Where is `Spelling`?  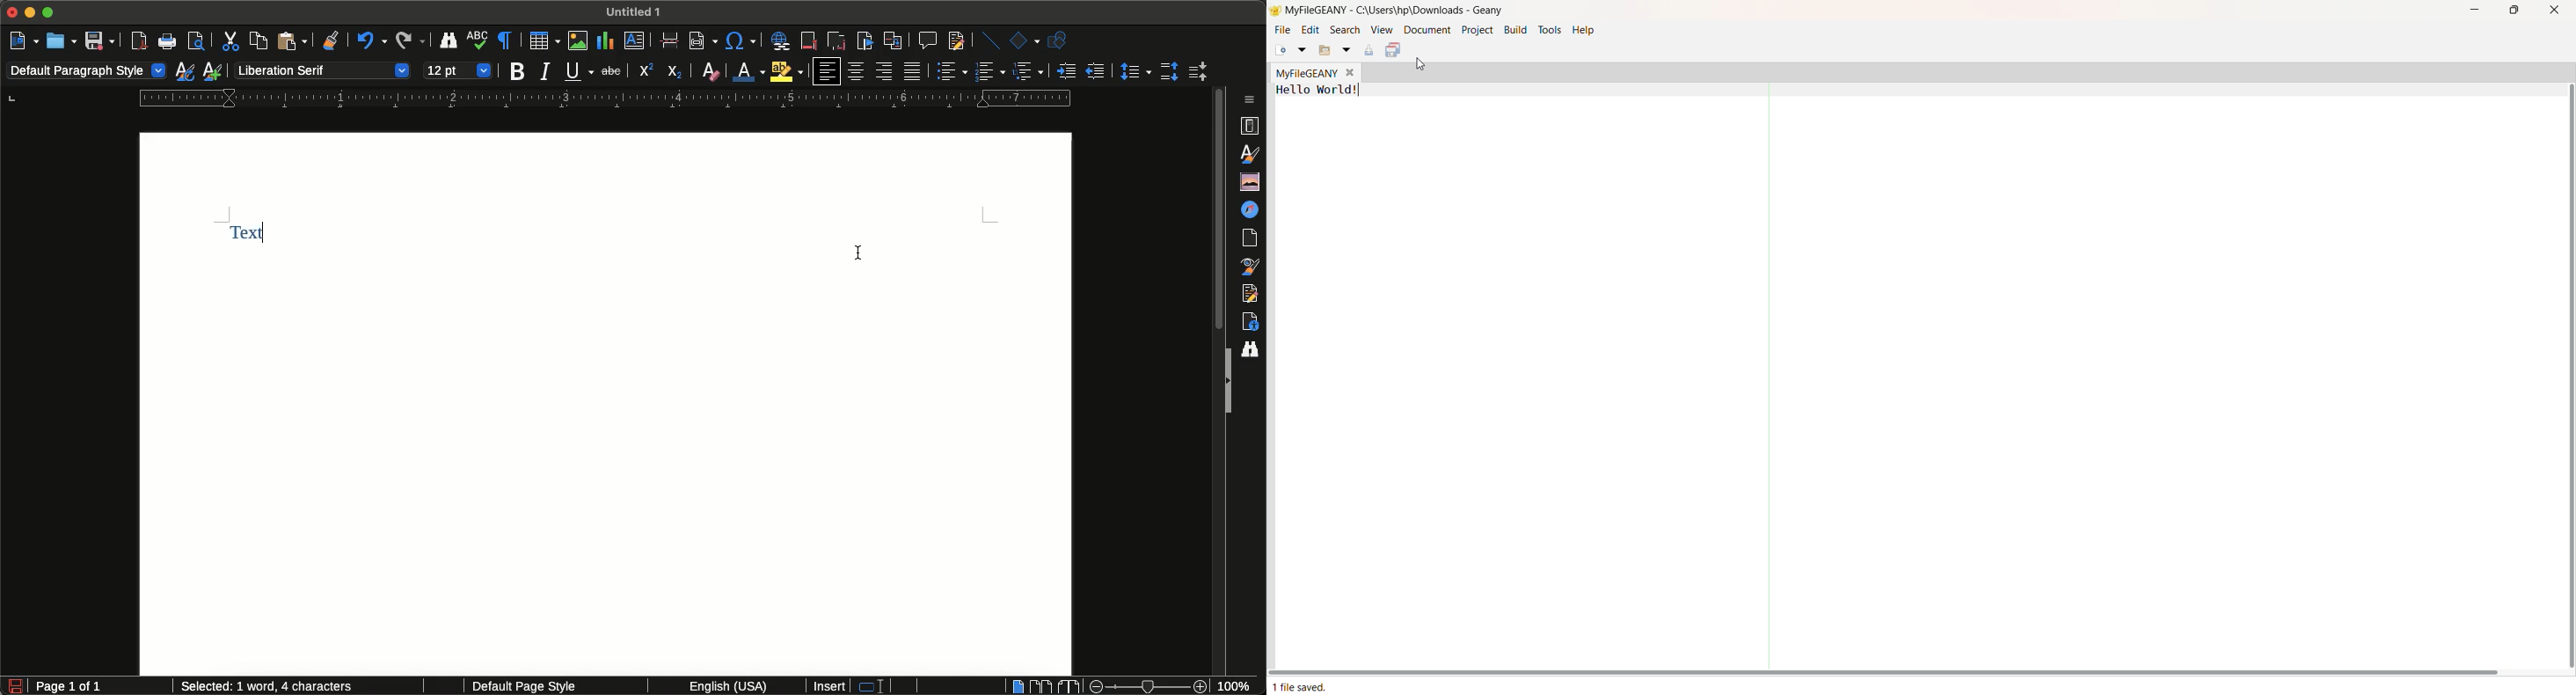
Spelling is located at coordinates (478, 42).